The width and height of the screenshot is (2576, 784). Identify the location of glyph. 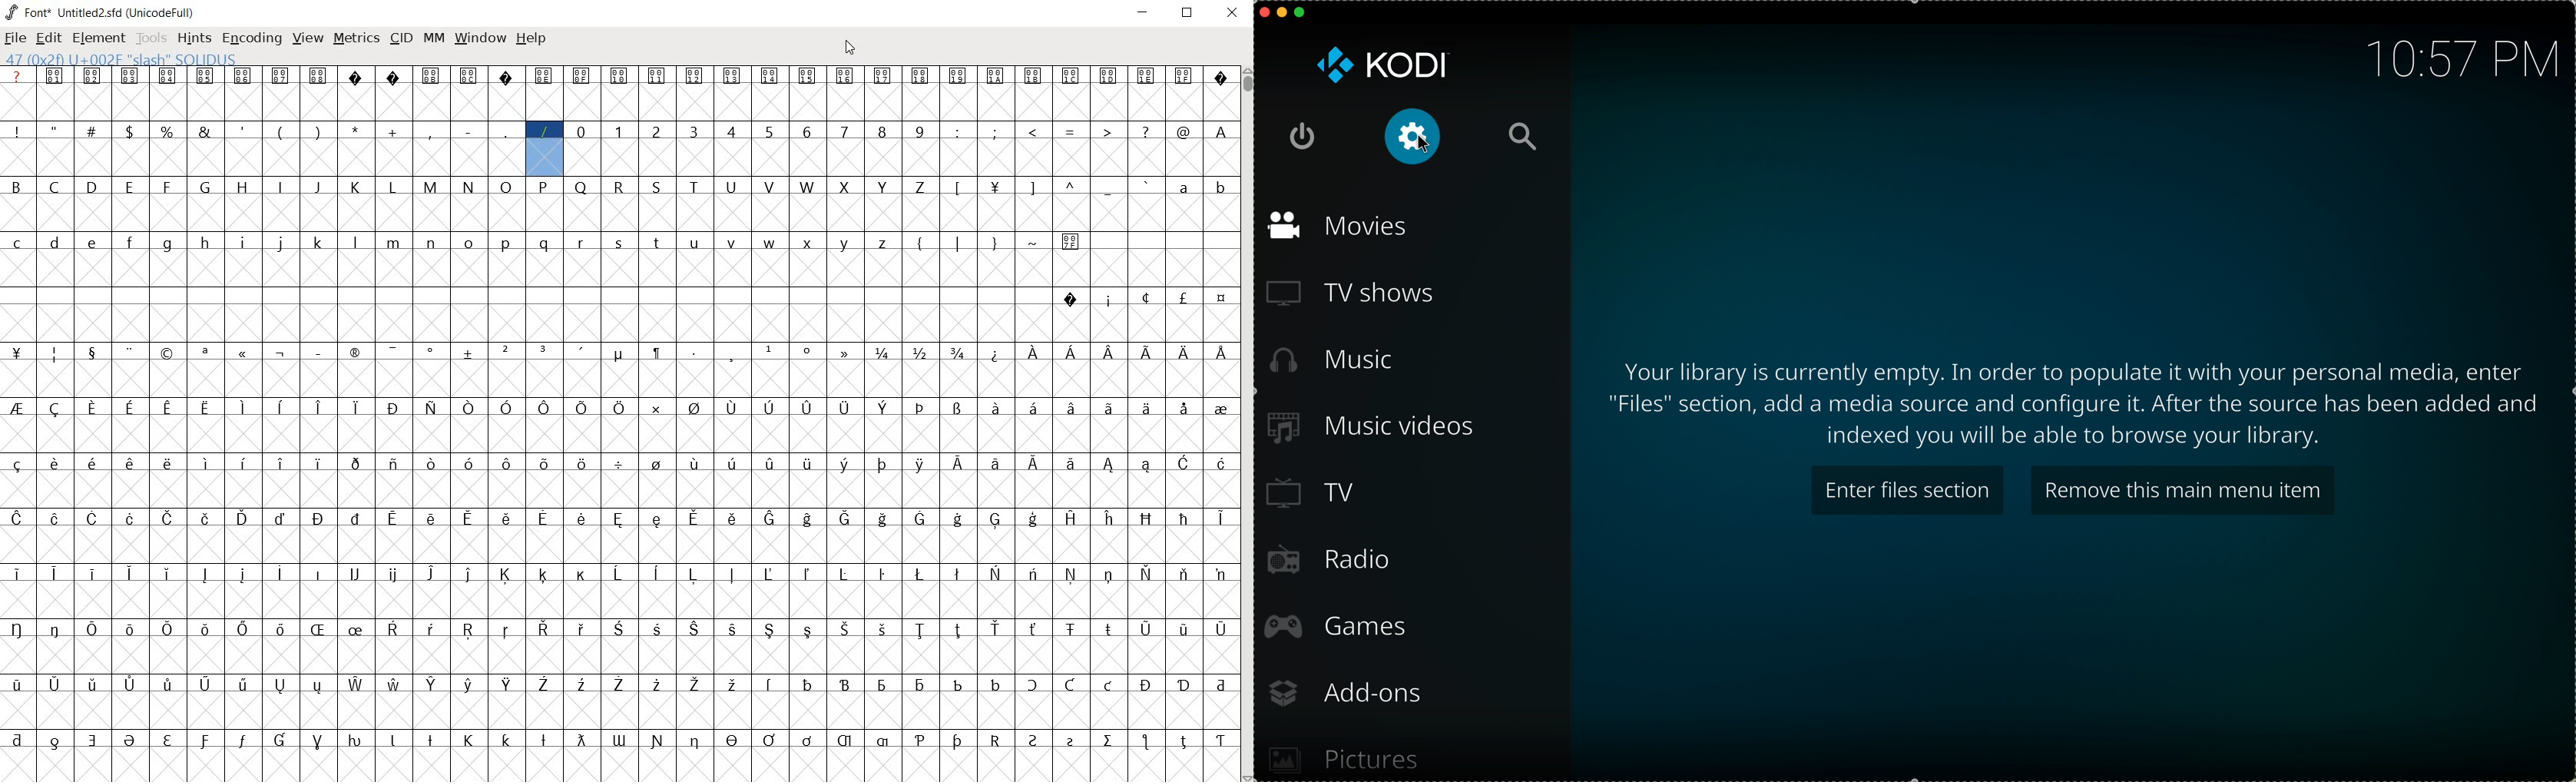
(55, 463).